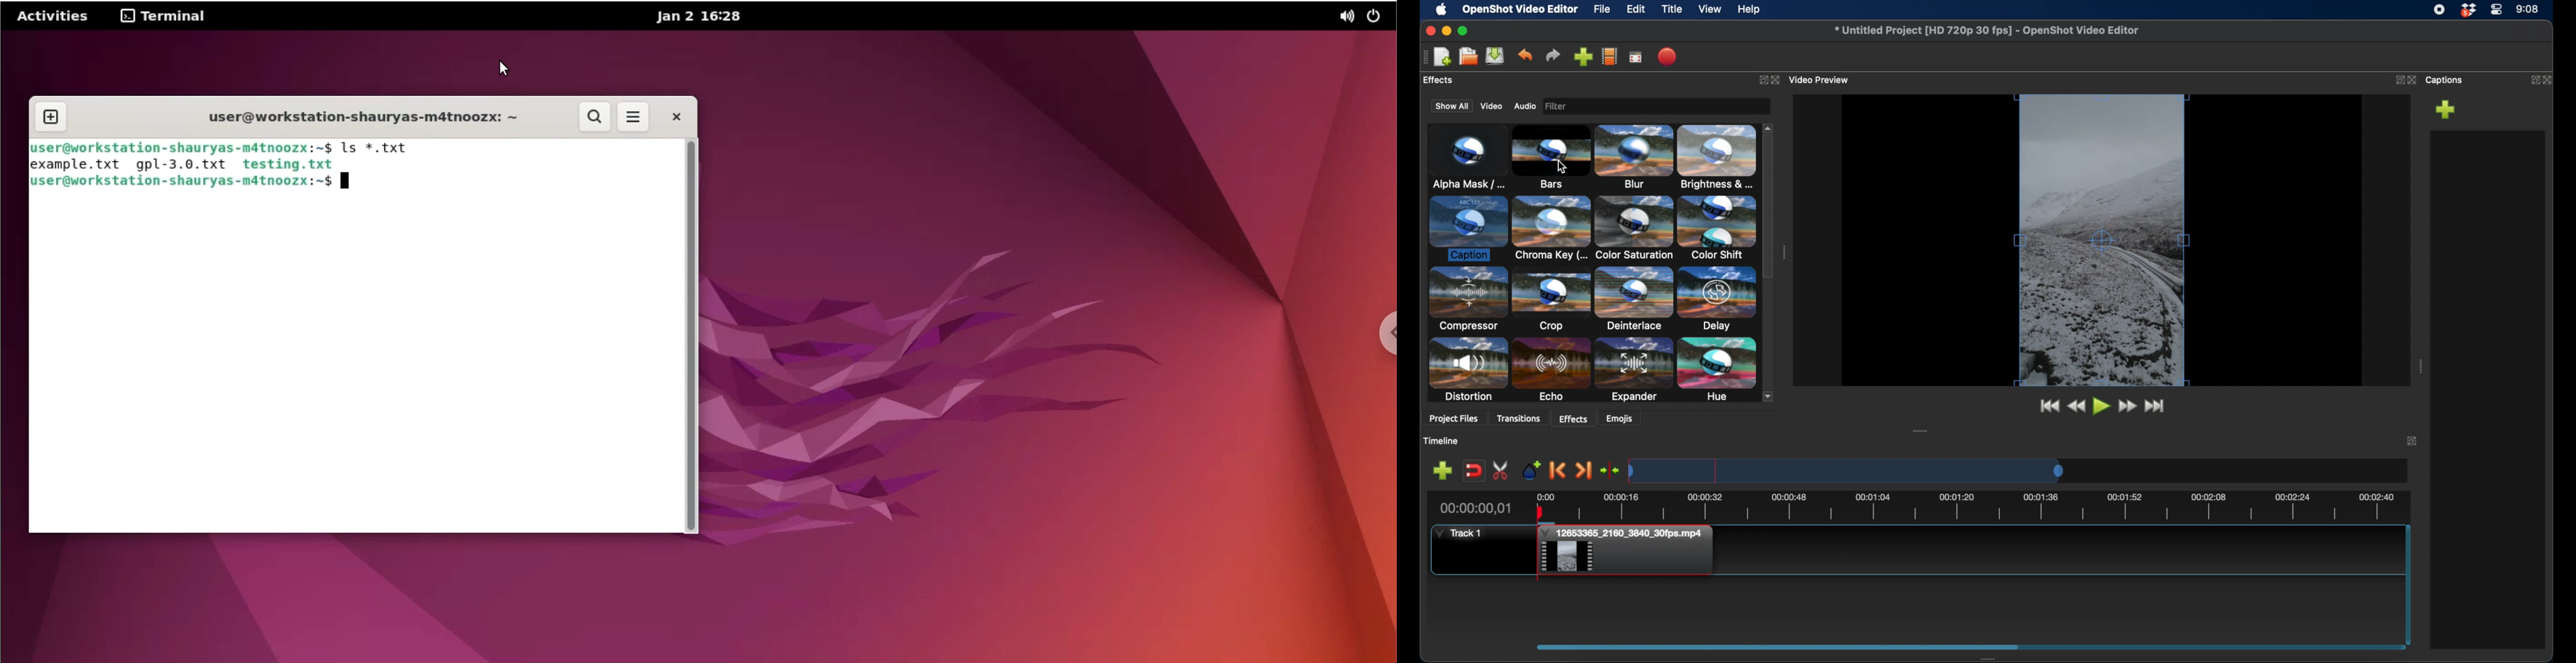 The image size is (2576, 672). What do you see at coordinates (675, 118) in the screenshot?
I see `close` at bounding box center [675, 118].